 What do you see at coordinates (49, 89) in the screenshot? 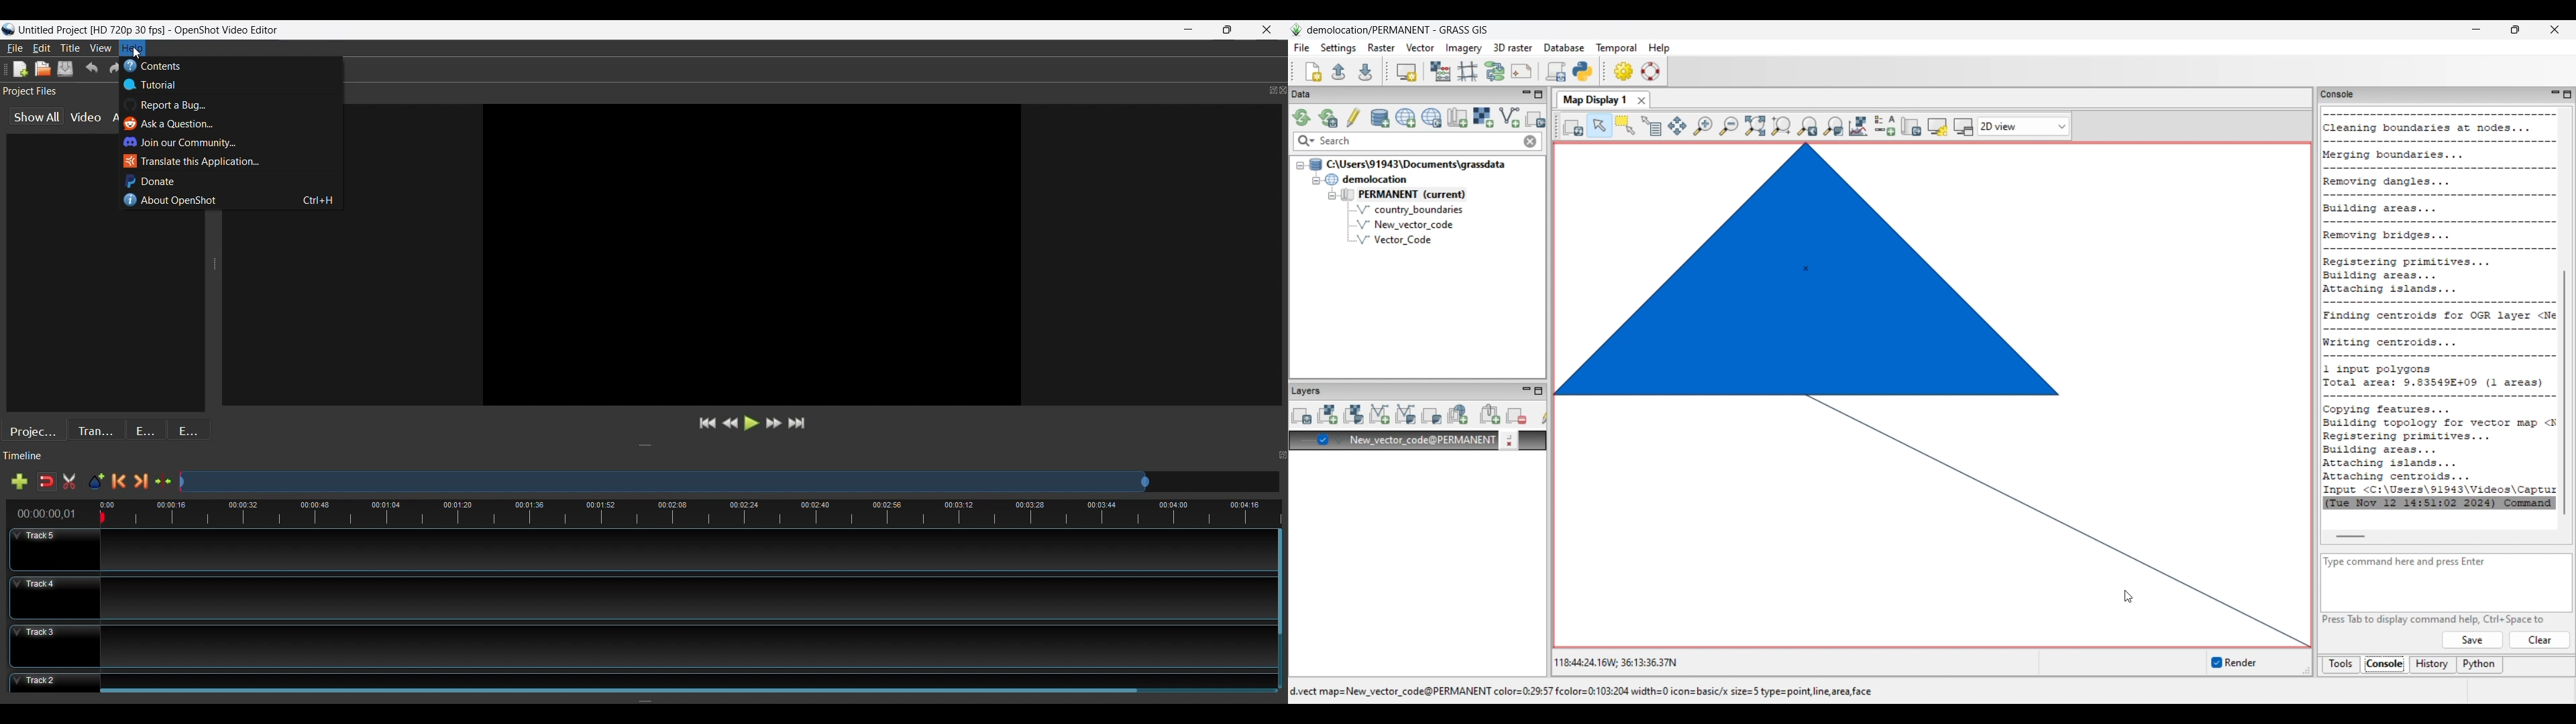
I see `Project Files Panel` at bounding box center [49, 89].